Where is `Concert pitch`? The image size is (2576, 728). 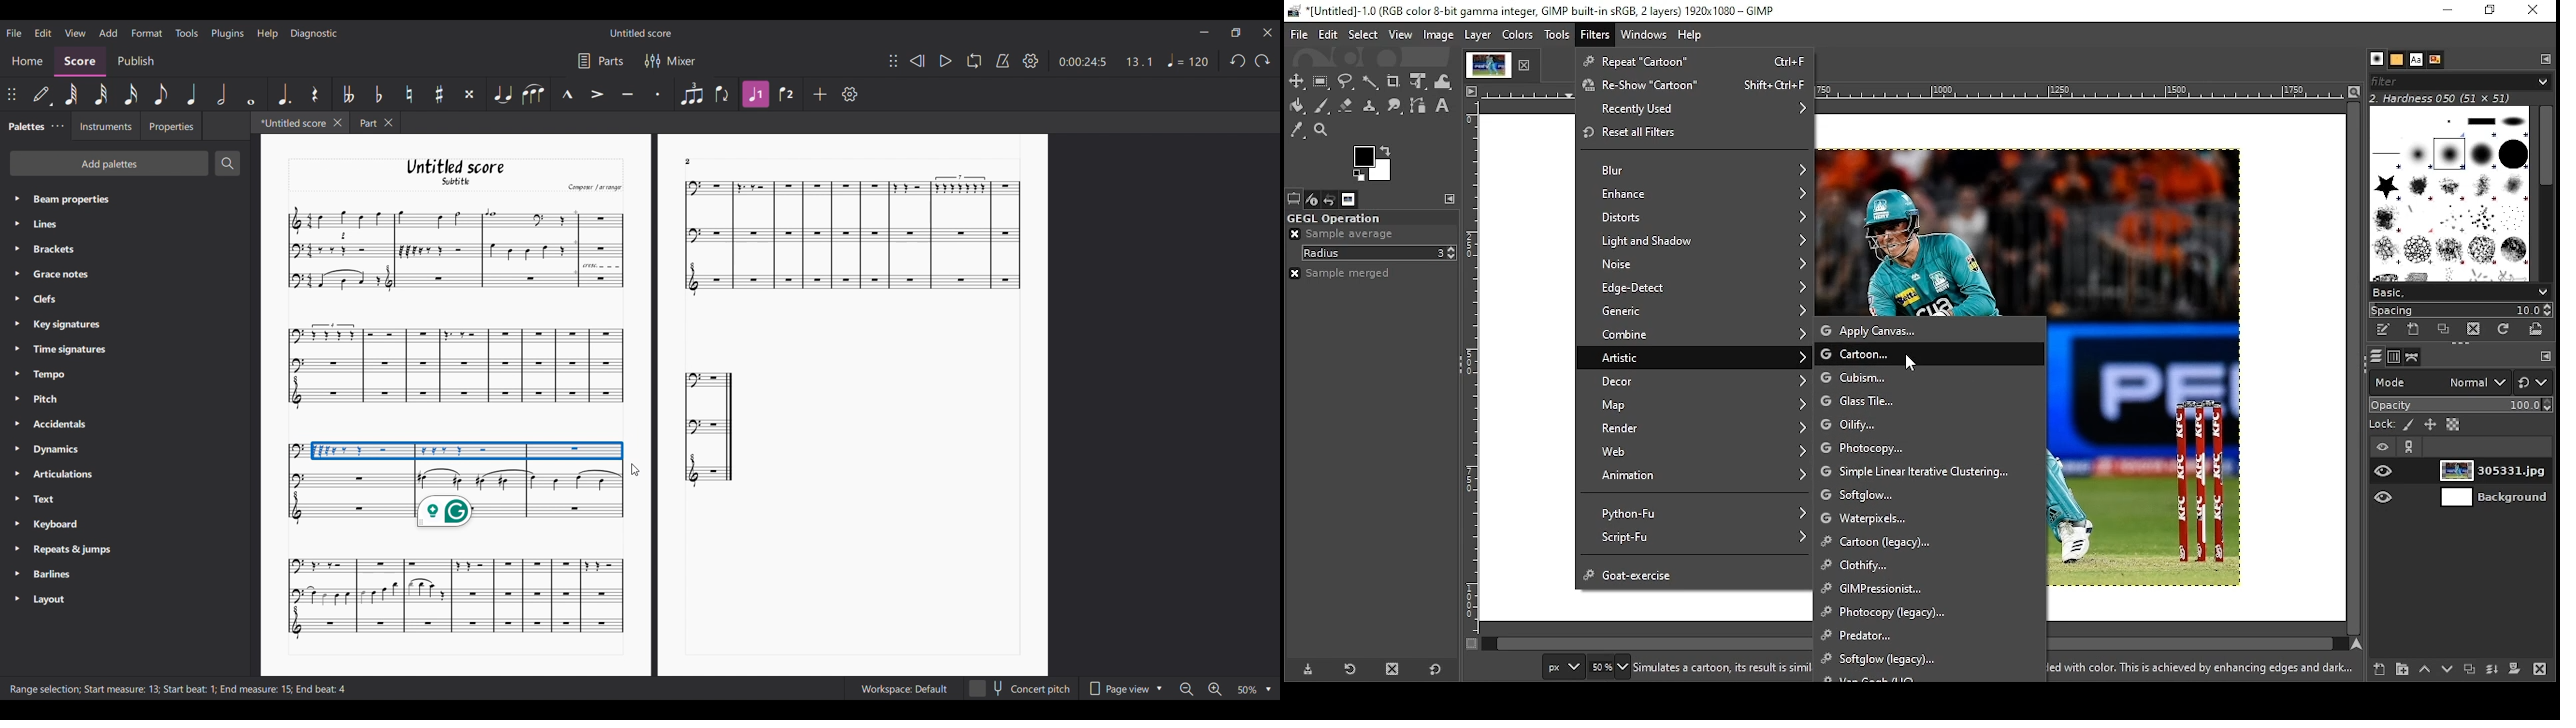
Concert pitch is located at coordinates (1019, 689).